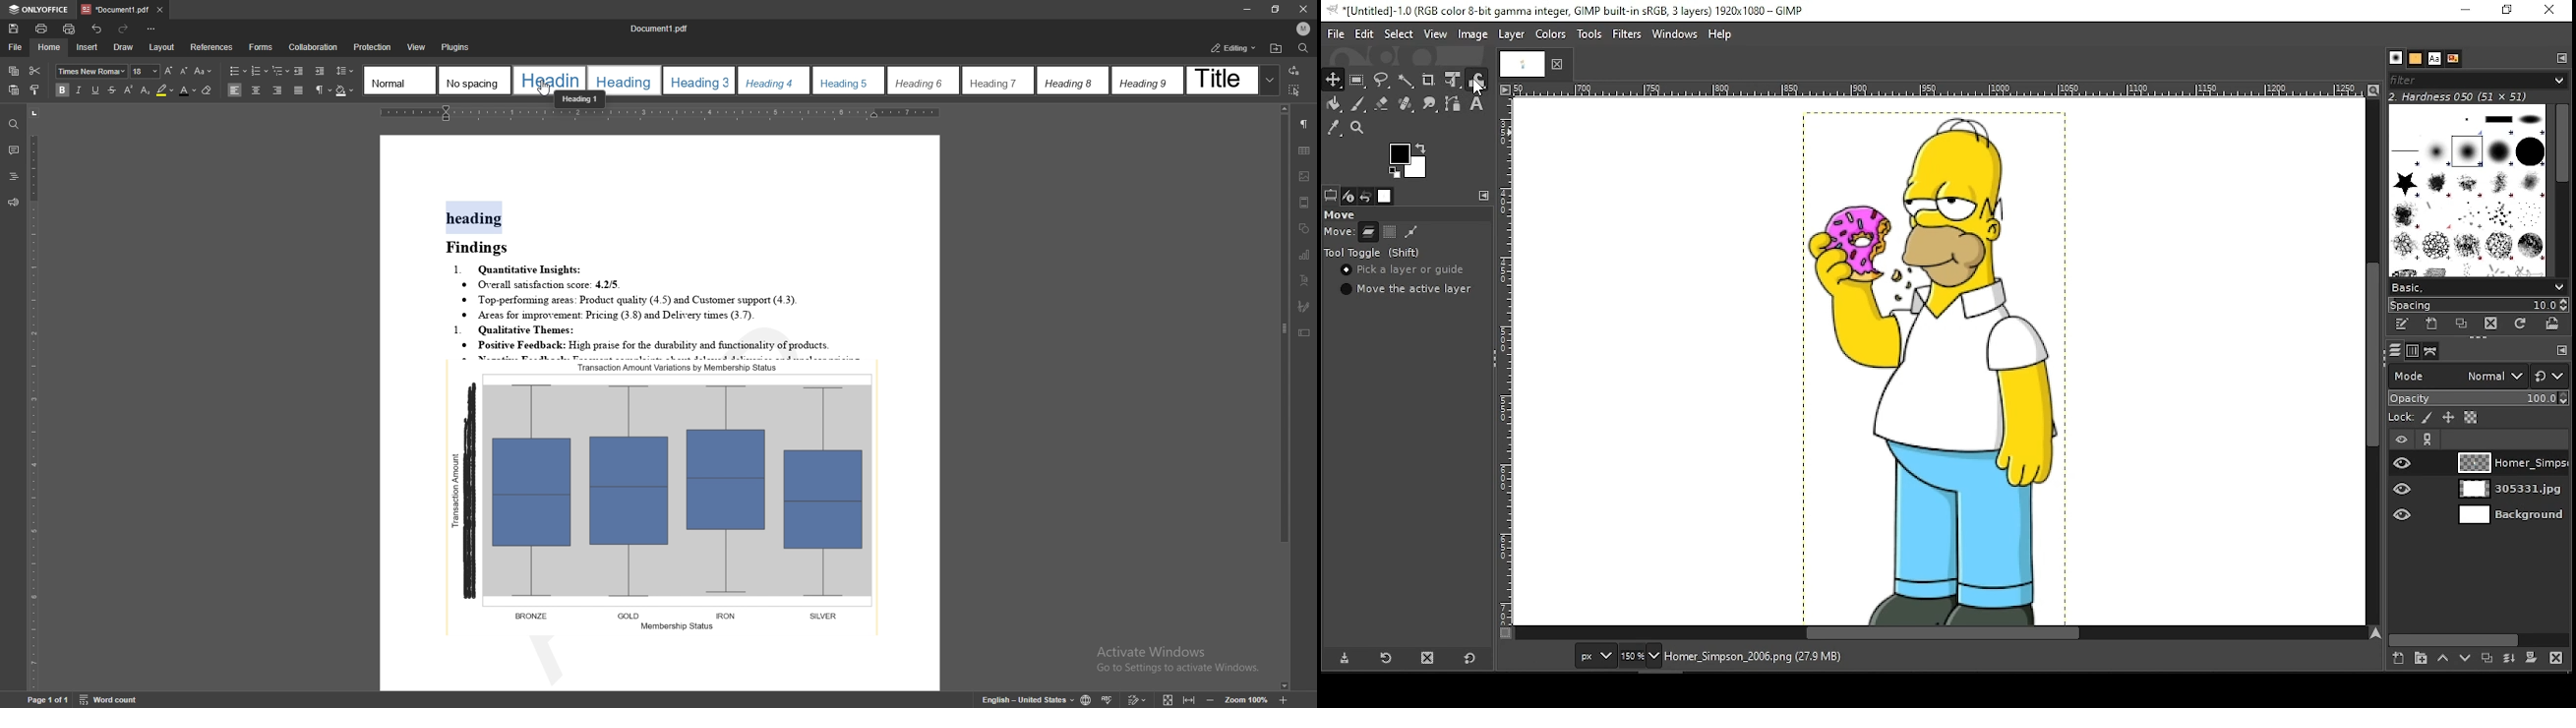 This screenshot has width=2576, height=728. What do you see at coordinates (1452, 104) in the screenshot?
I see `paths tool` at bounding box center [1452, 104].